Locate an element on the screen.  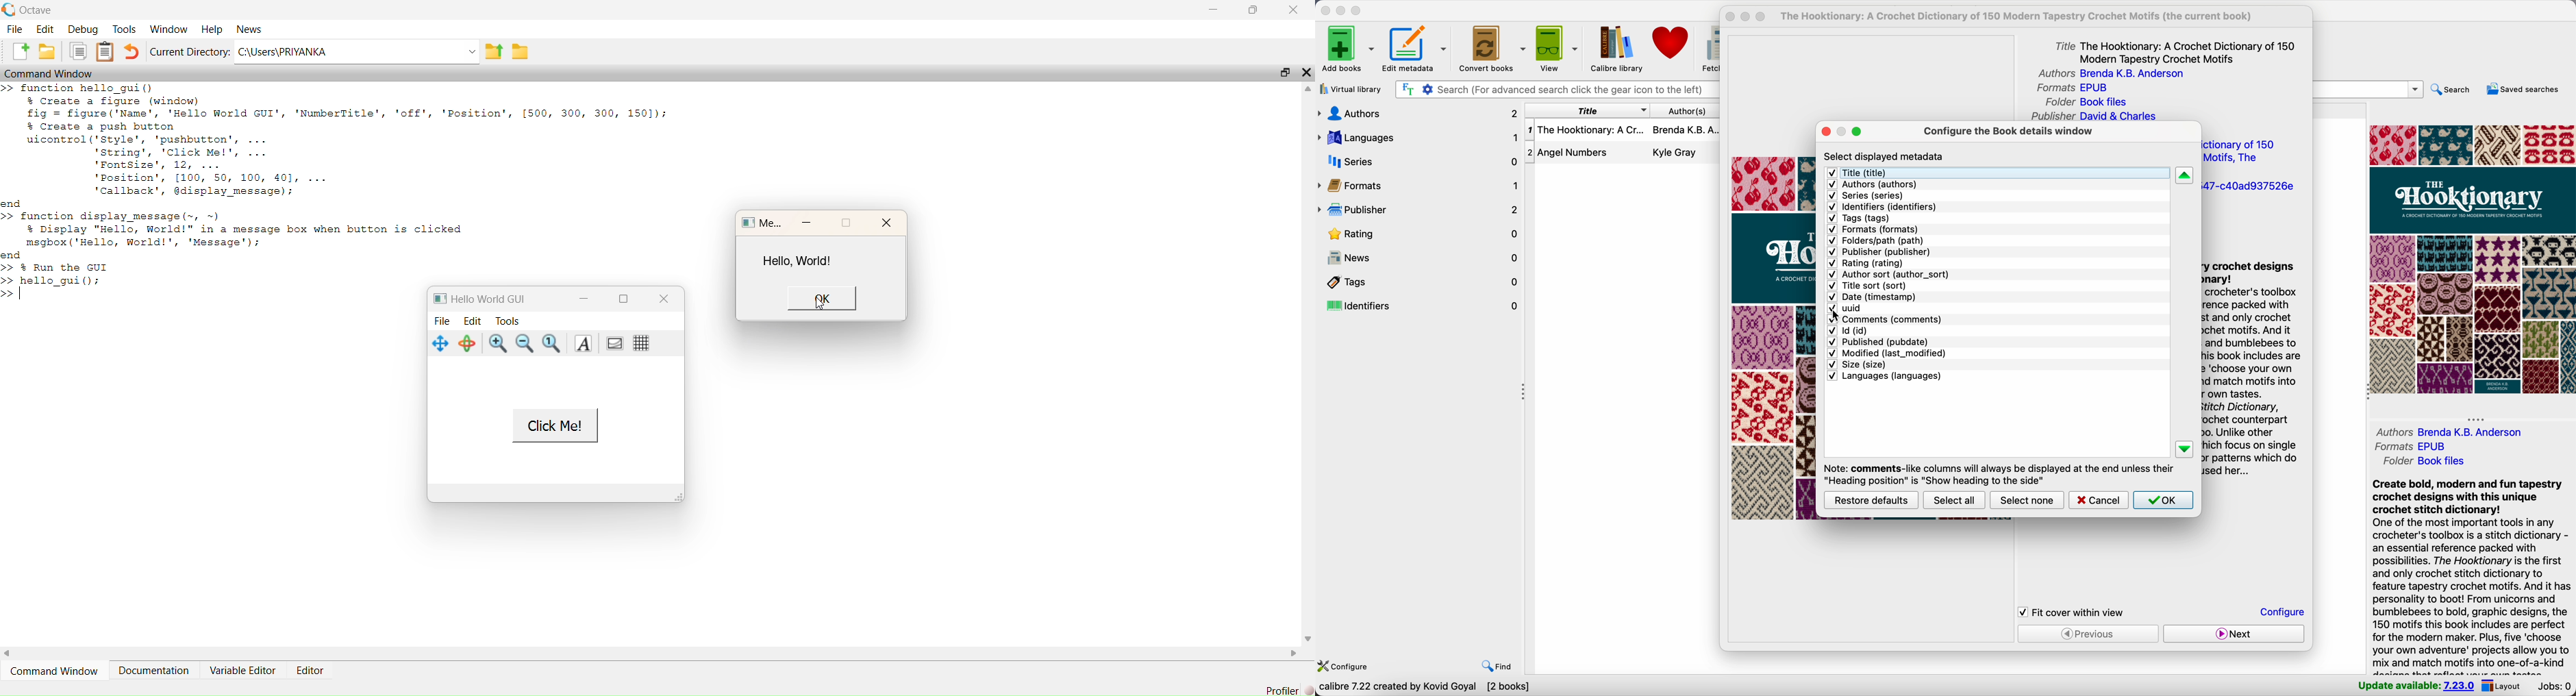
News is located at coordinates (249, 28).